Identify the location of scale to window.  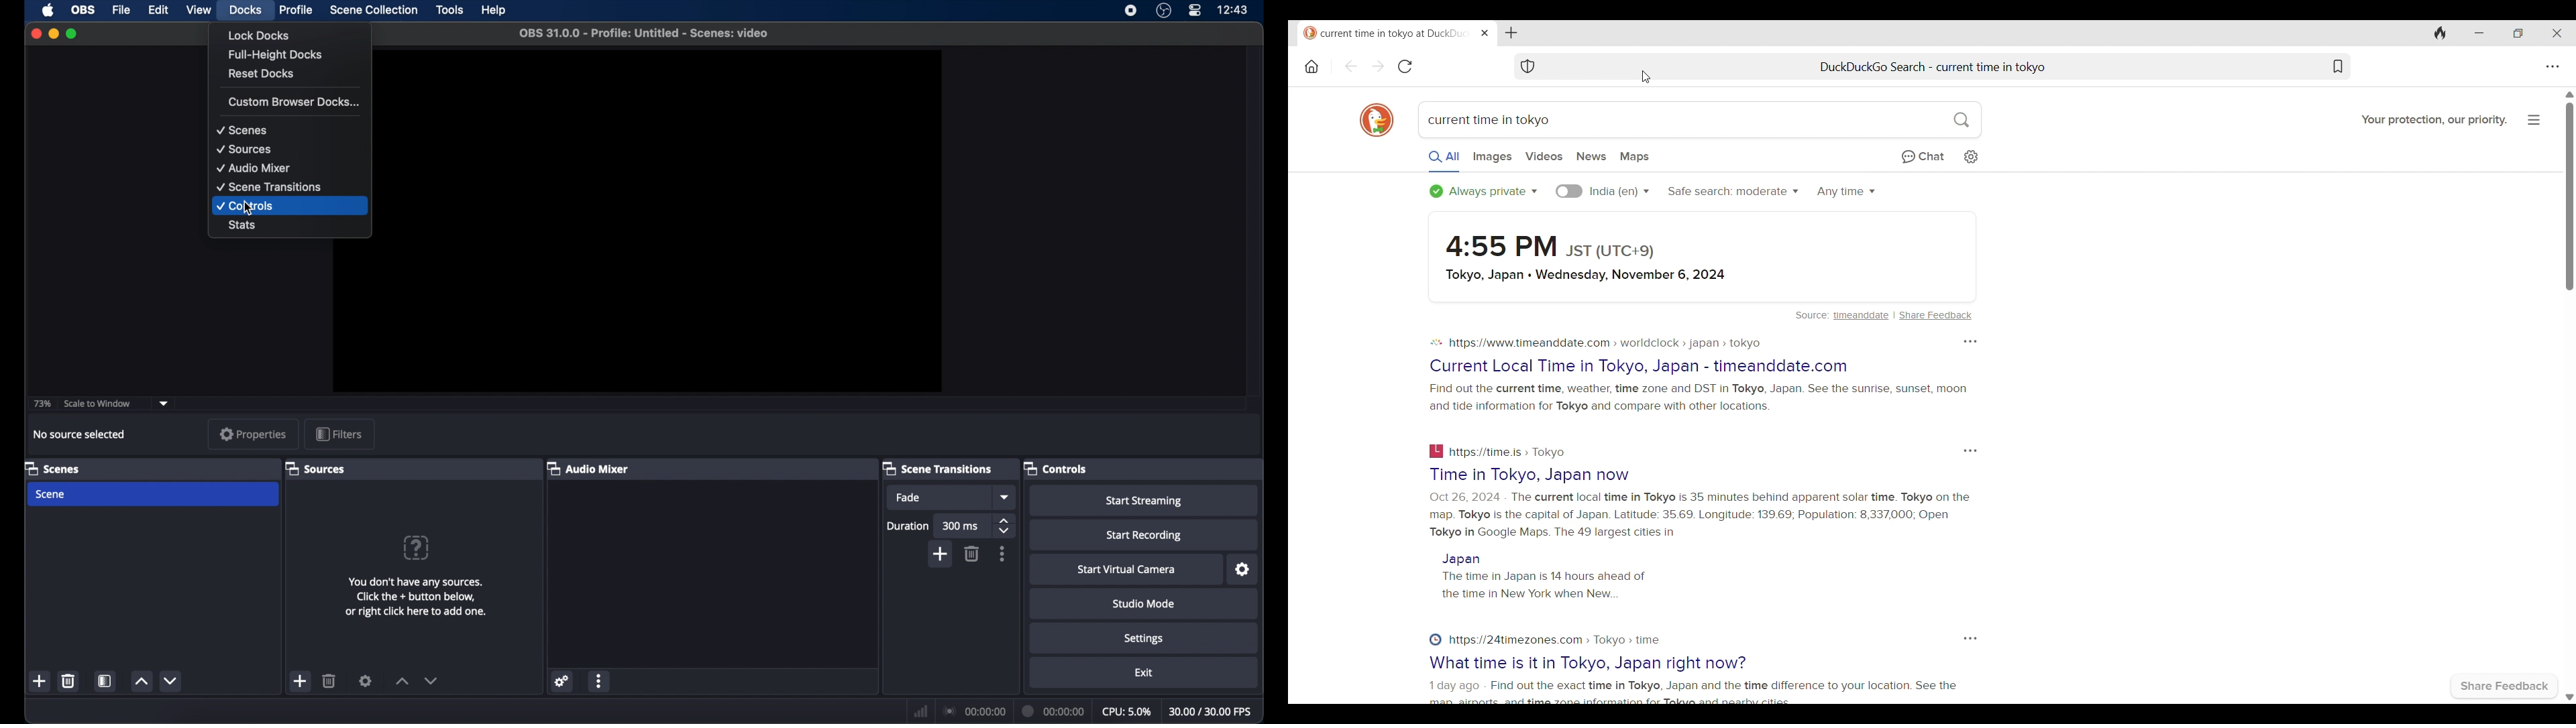
(99, 404).